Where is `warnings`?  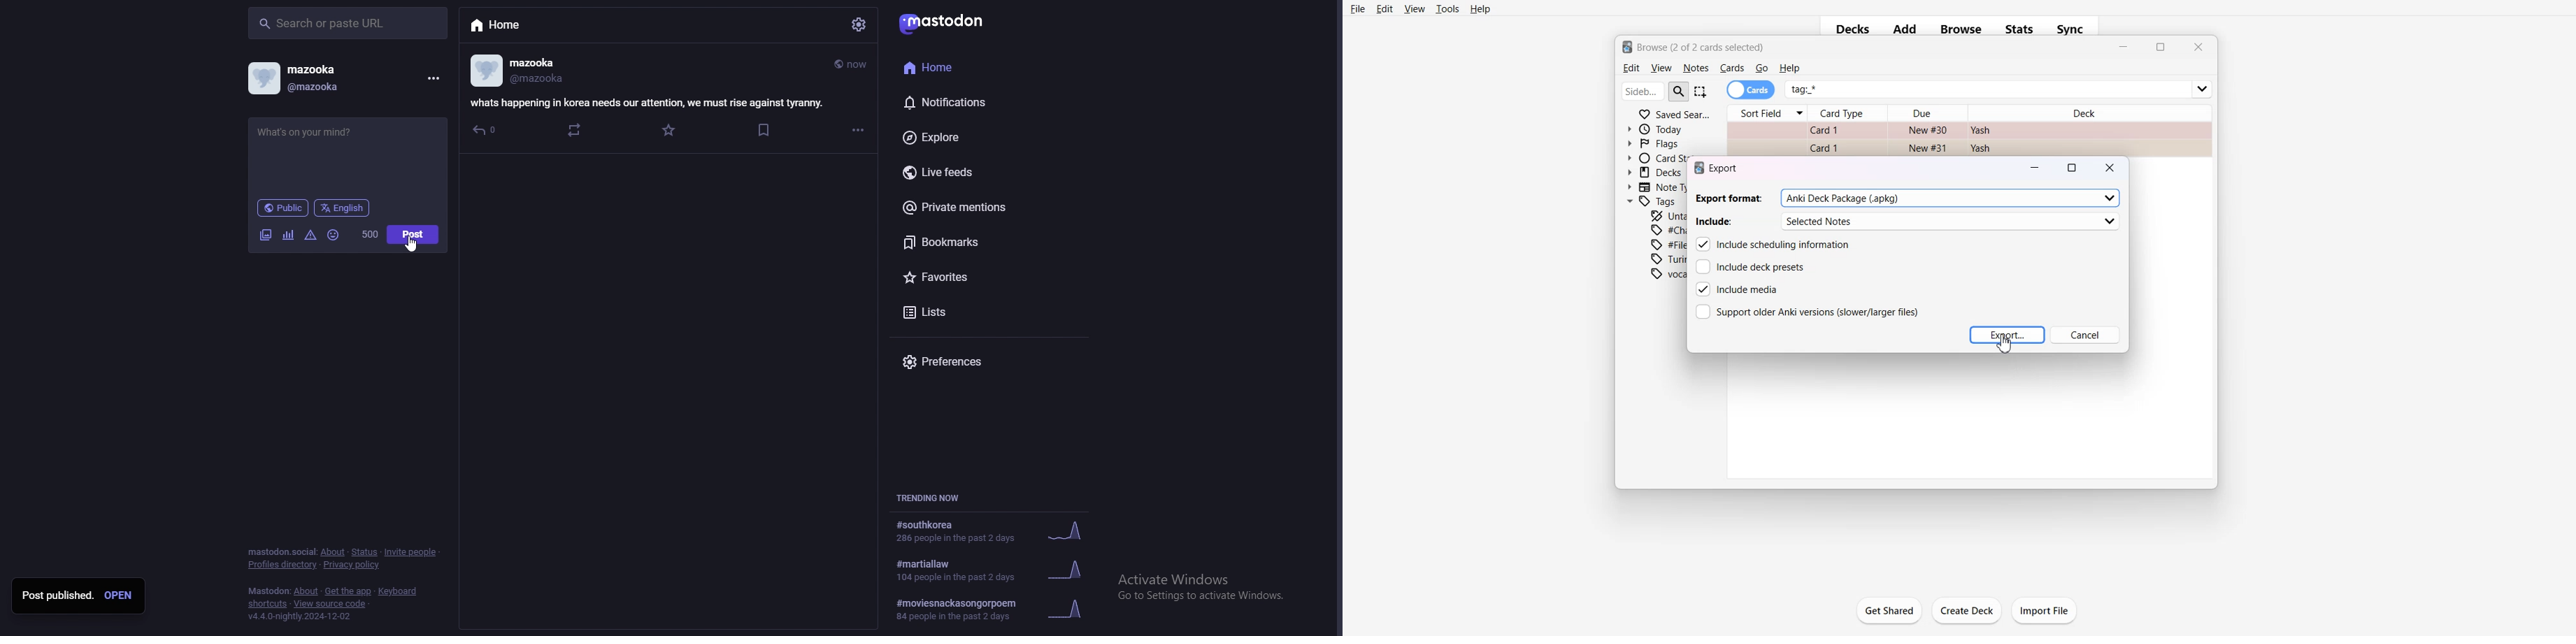
warnings is located at coordinates (310, 236).